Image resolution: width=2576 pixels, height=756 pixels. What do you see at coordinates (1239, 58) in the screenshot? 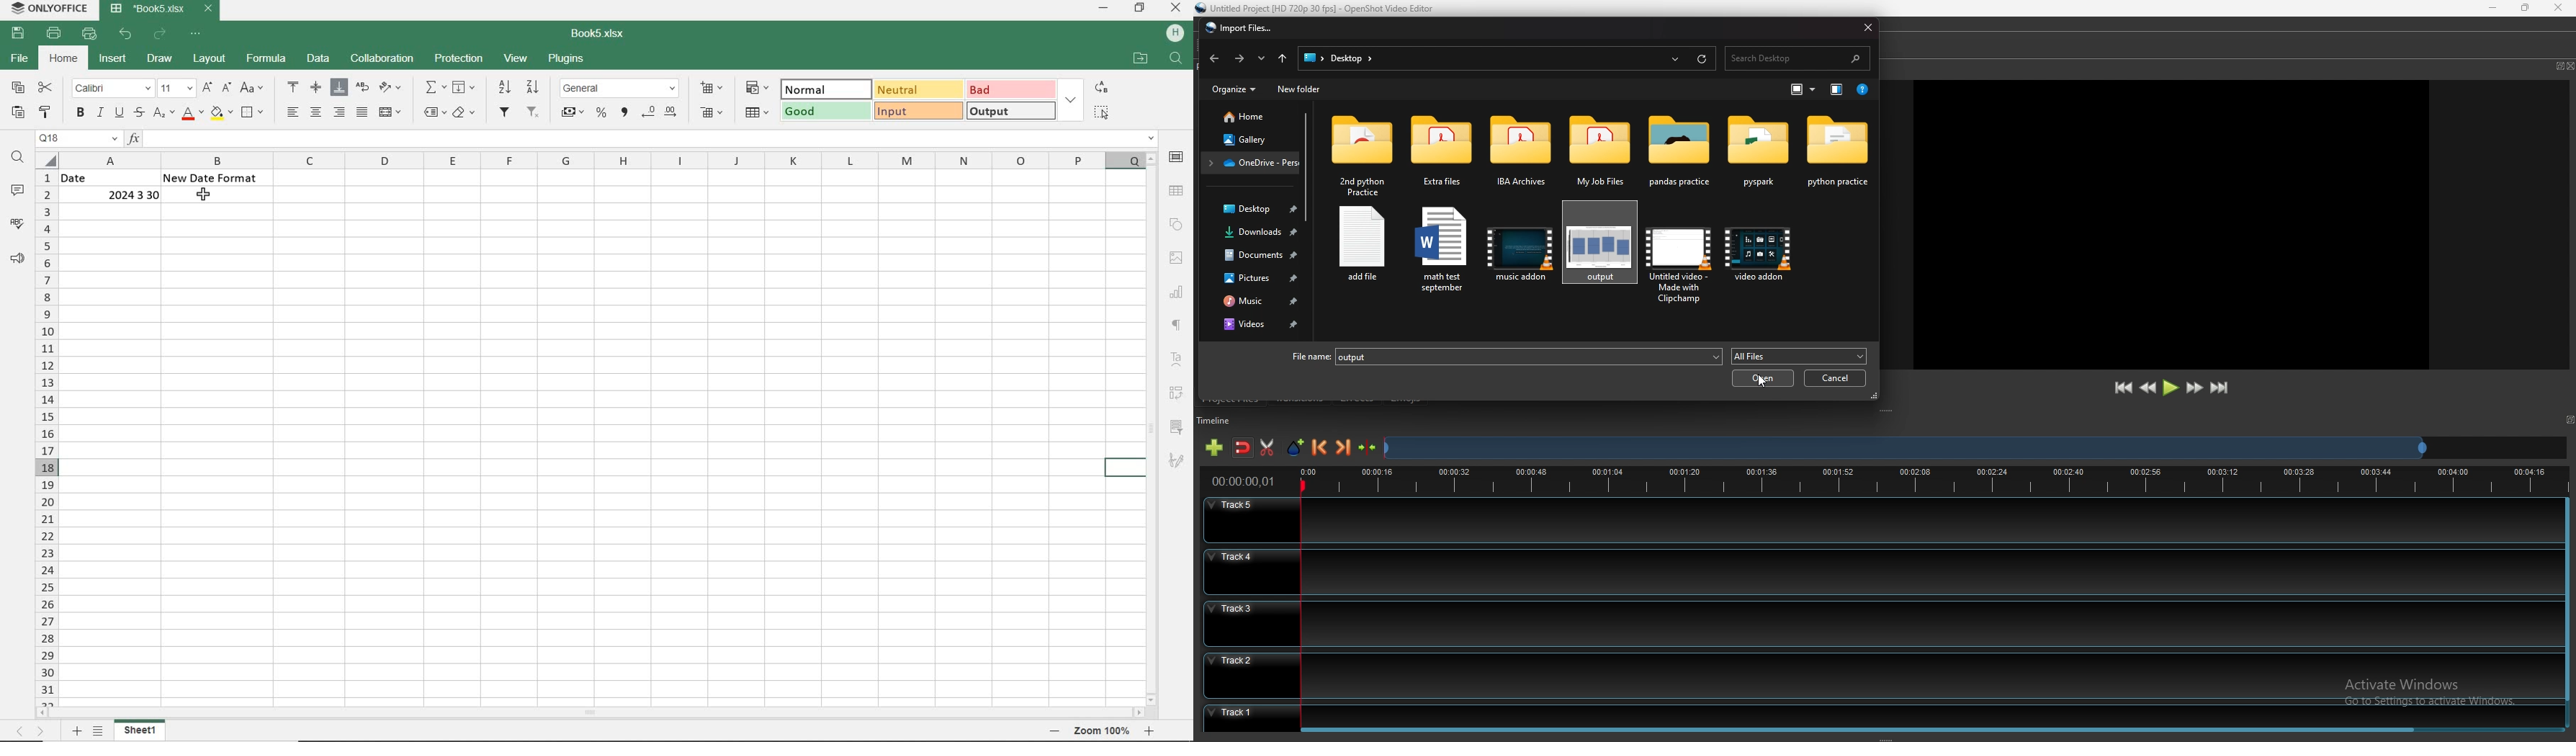
I see `forward` at bounding box center [1239, 58].